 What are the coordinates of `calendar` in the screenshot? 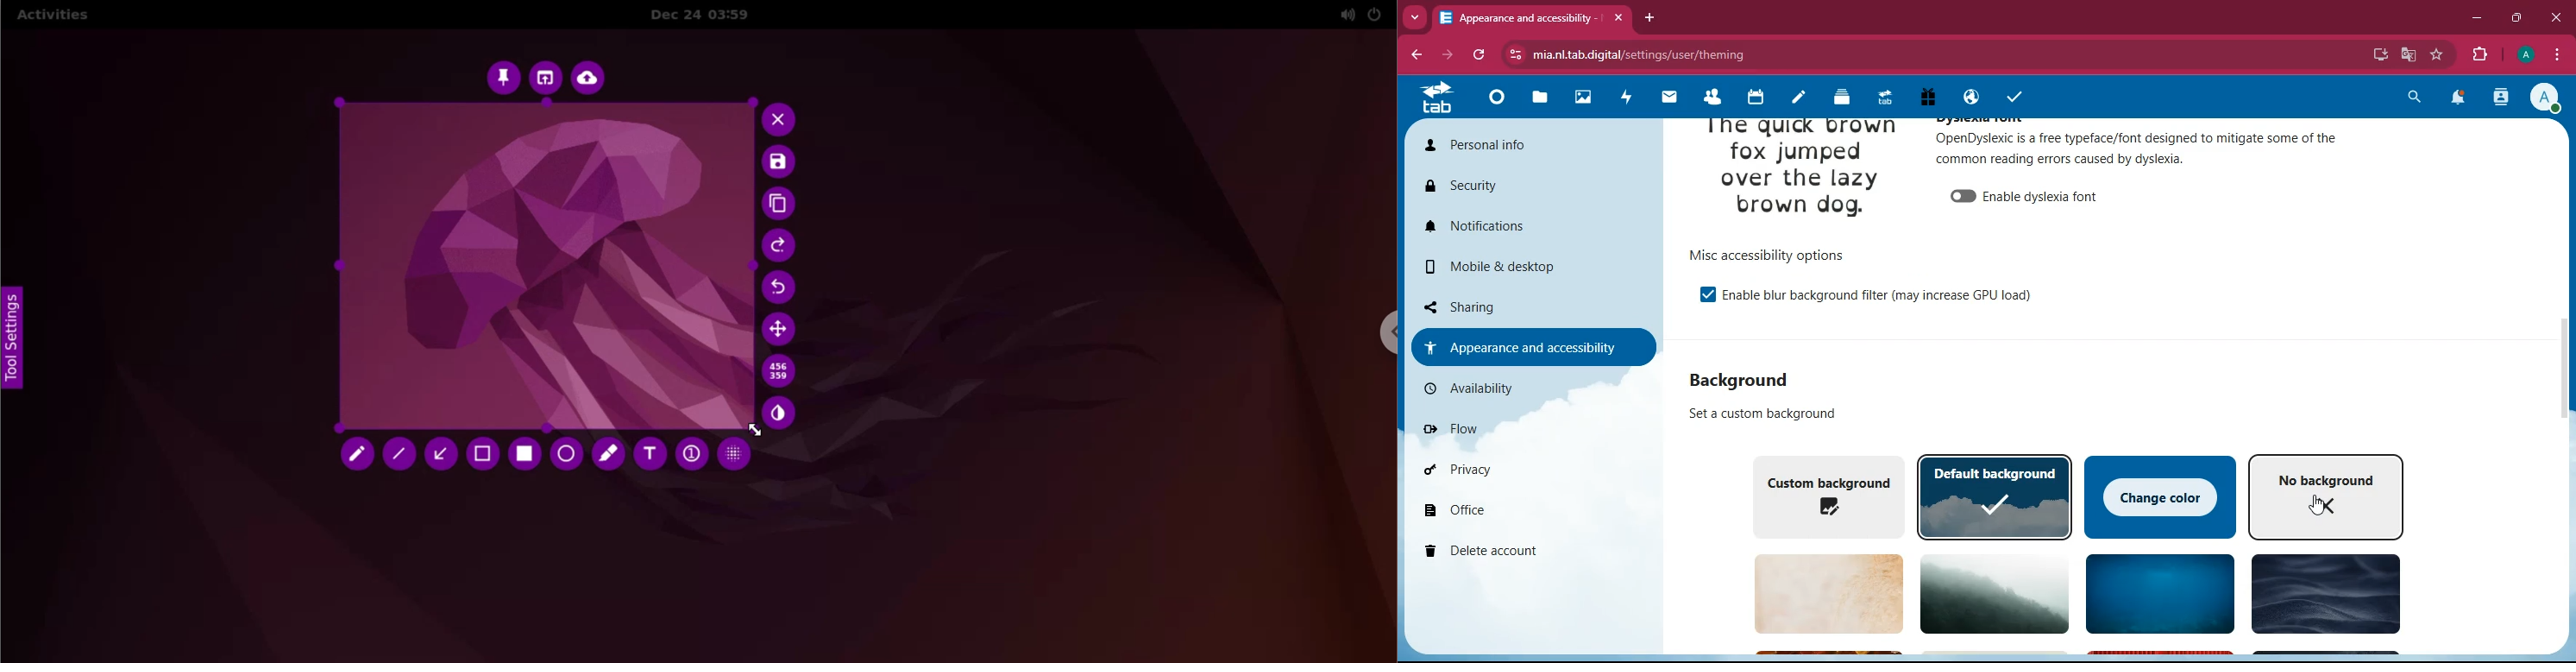 It's located at (1753, 99).